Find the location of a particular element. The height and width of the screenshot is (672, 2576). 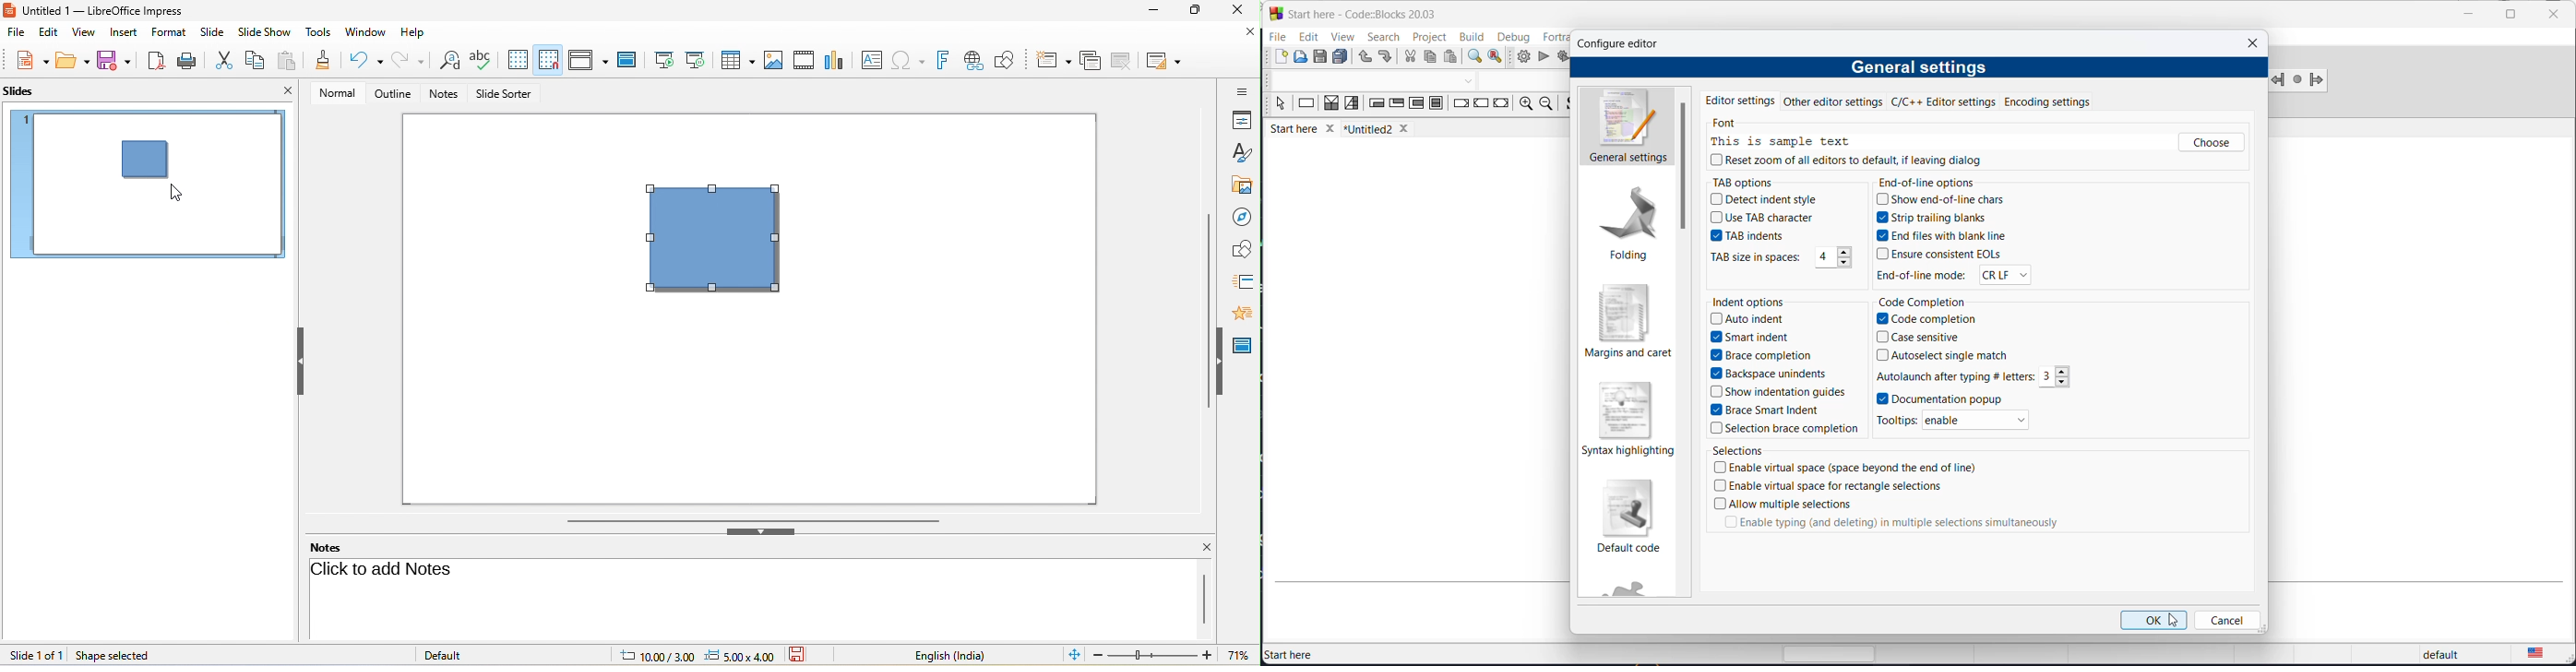

code completion is located at coordinates (1925, 302).